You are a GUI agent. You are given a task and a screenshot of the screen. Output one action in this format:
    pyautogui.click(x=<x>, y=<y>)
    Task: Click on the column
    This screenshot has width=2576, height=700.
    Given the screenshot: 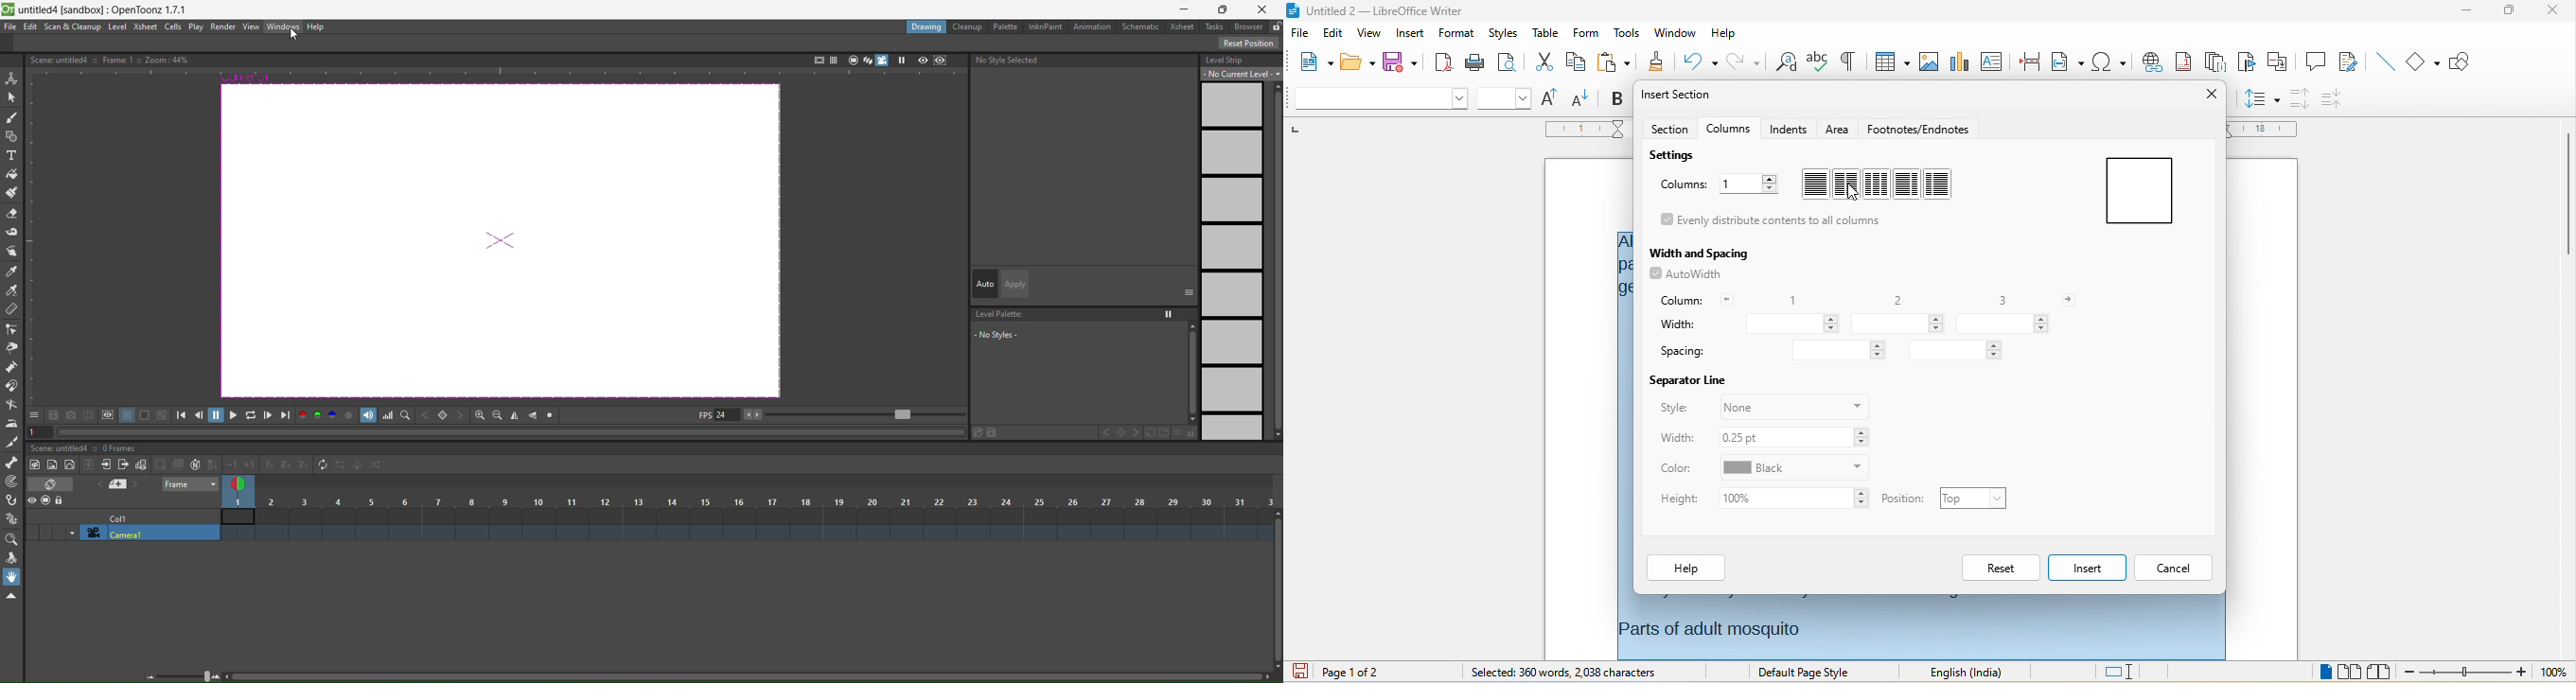 What is the action you would take?
    pyautogui.click(x=1695, y=299)
    